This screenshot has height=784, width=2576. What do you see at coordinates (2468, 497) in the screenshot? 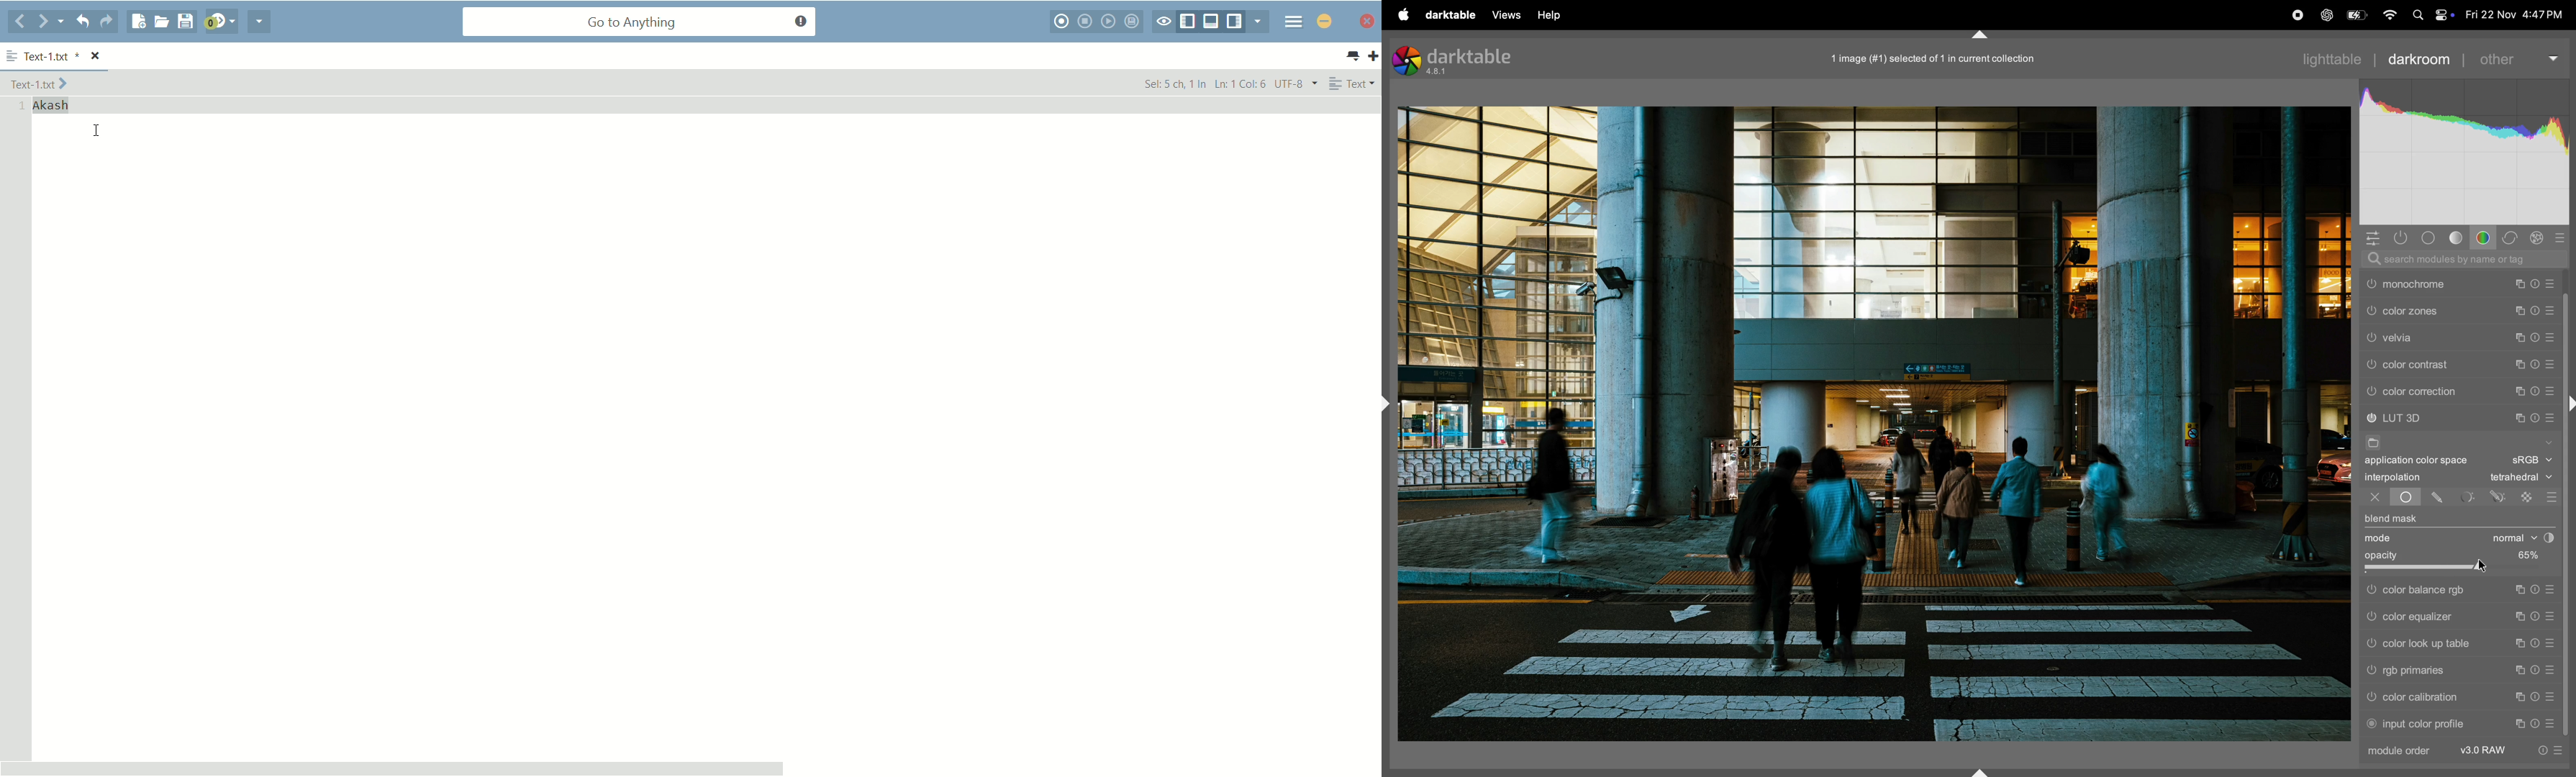
I see `parametric mask` at bounding box center [2468, 497].